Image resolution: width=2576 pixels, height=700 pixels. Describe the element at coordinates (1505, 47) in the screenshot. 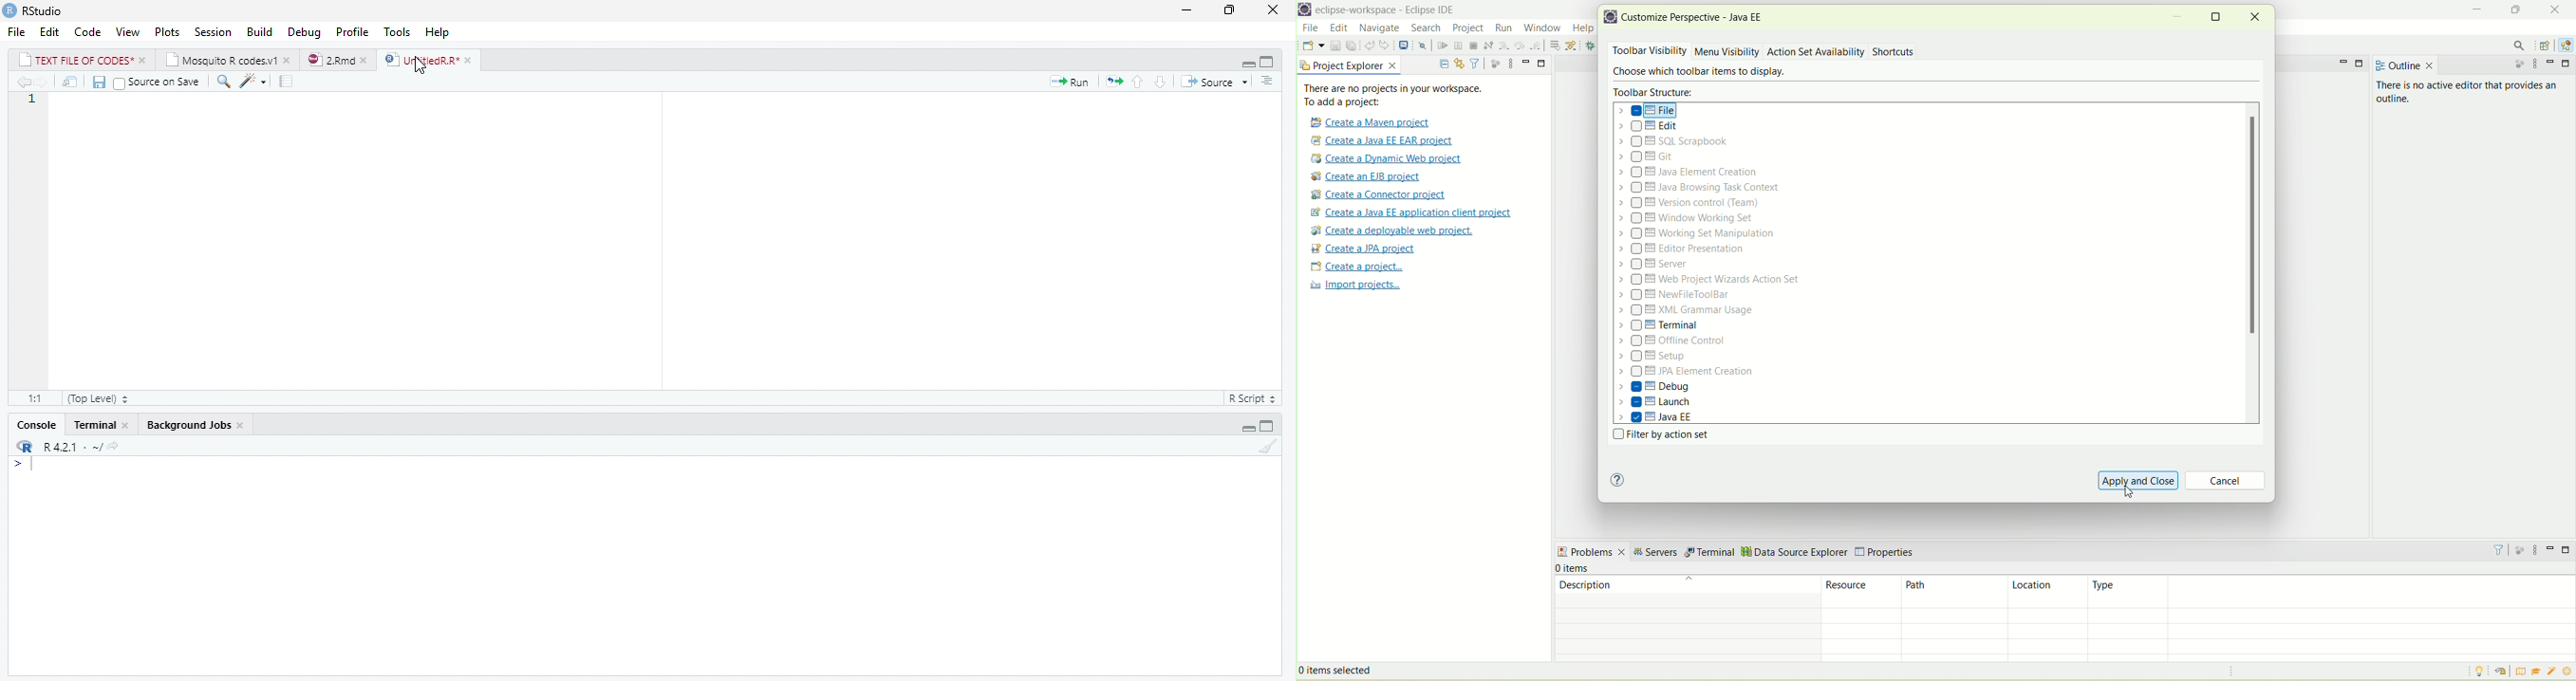

I see `step into` at that location.